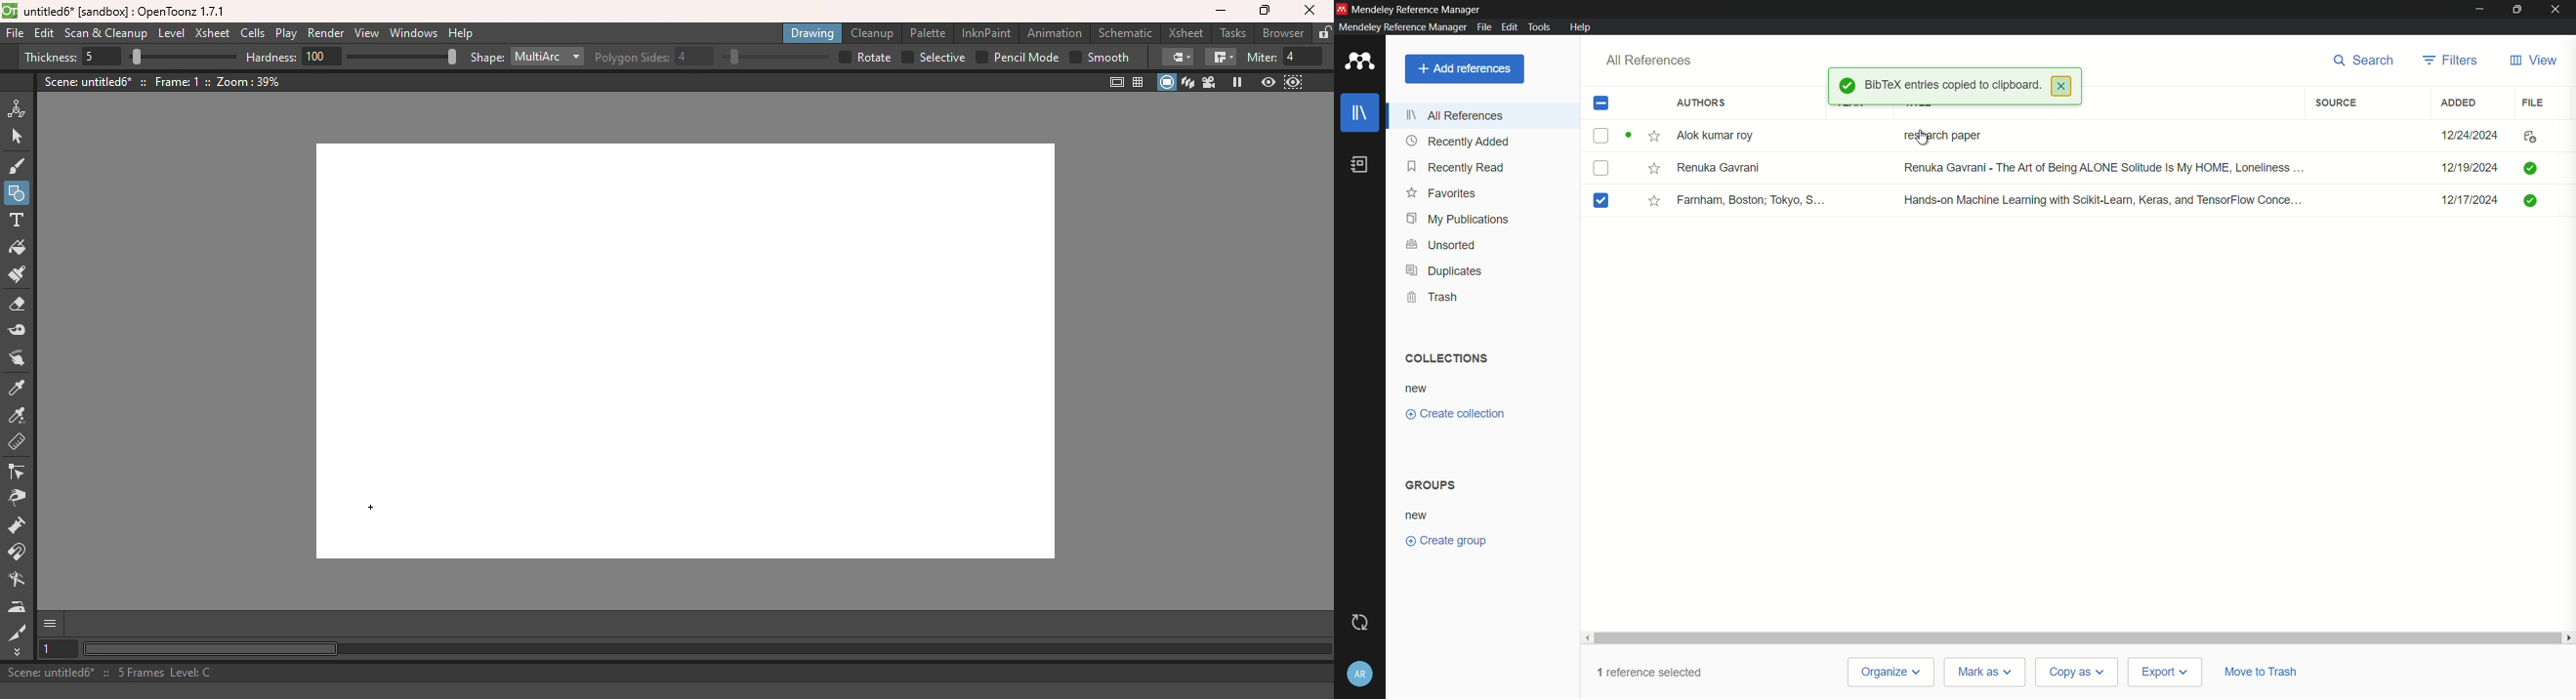 This screenshot has height=700, width=2576. I want to click on Type tool, so click(19, 221).